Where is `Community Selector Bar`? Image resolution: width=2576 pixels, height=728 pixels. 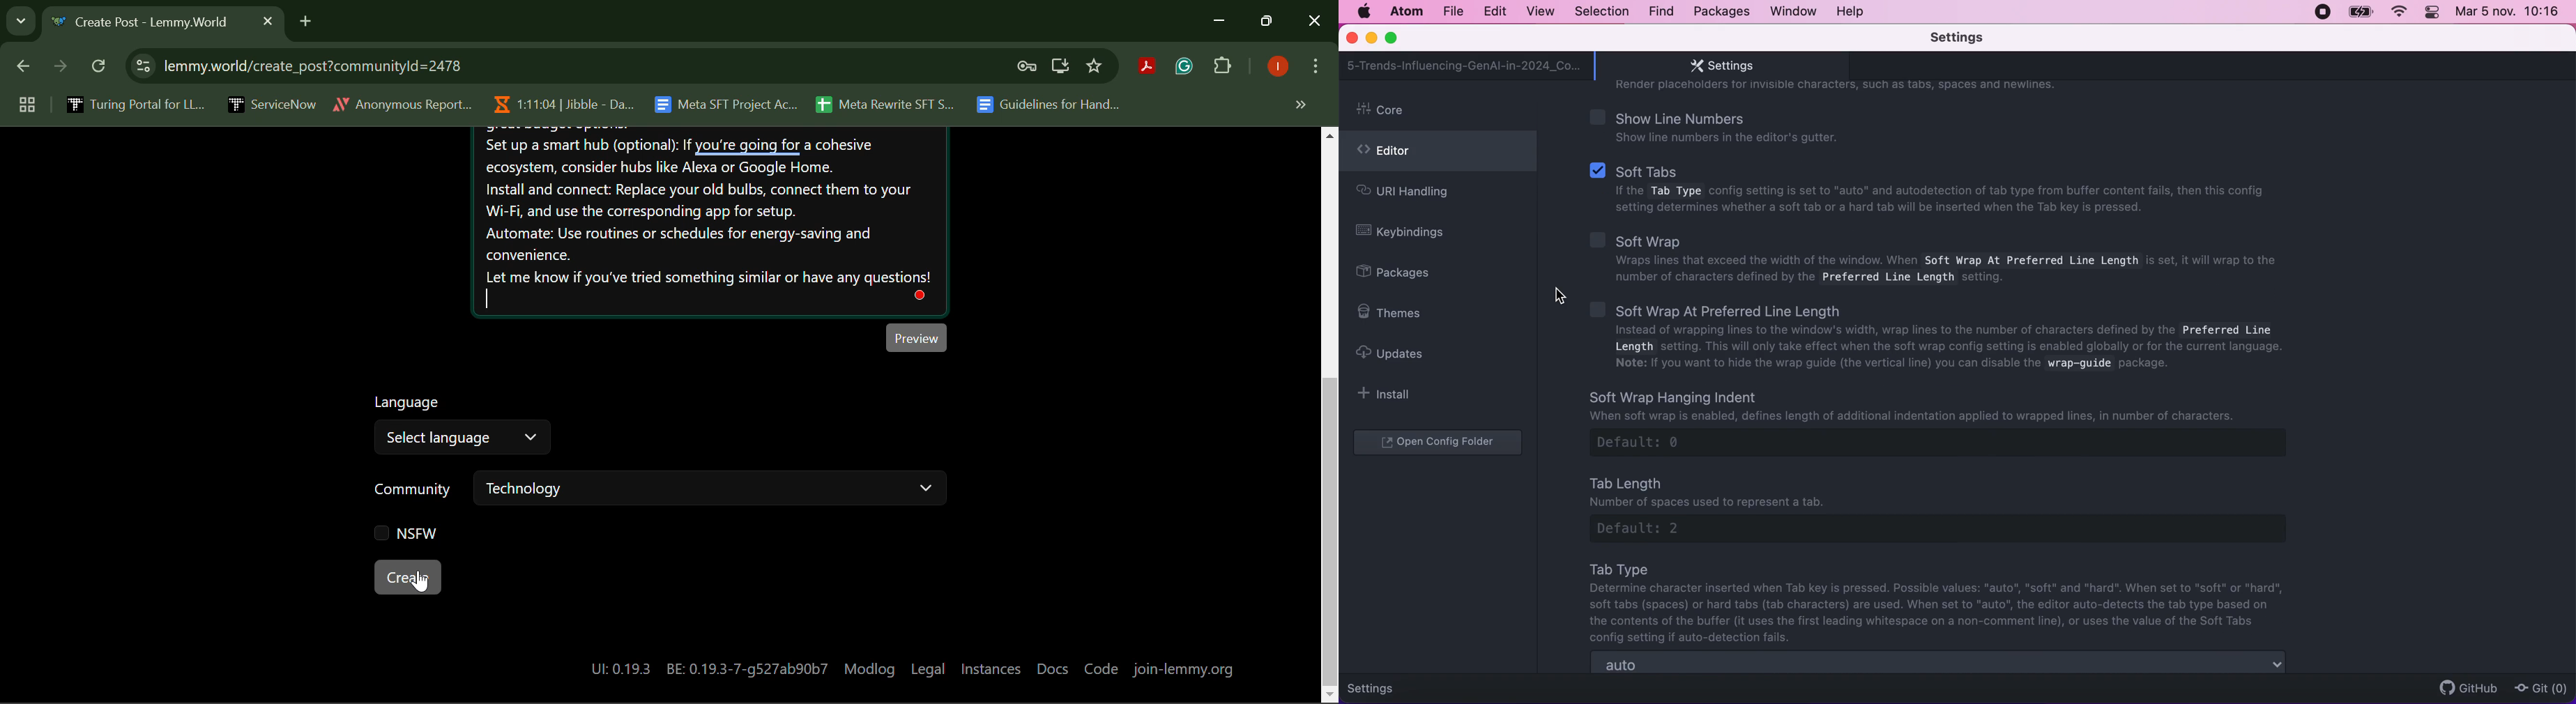
Community Selector Bar is located at coordinates (657, 489).